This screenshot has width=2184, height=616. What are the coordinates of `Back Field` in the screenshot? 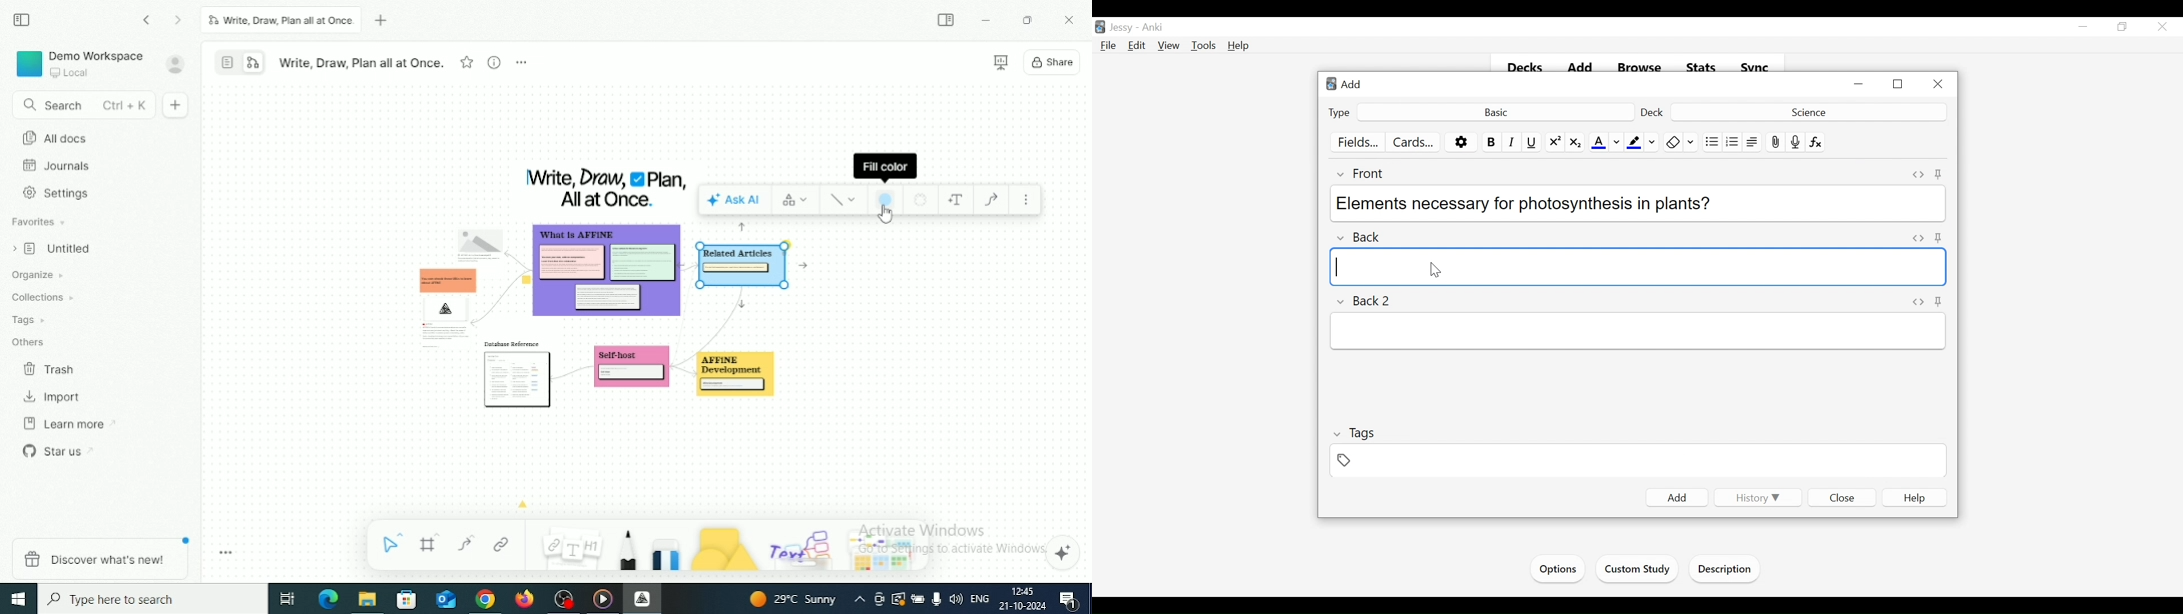 It's located at (1636, 268).